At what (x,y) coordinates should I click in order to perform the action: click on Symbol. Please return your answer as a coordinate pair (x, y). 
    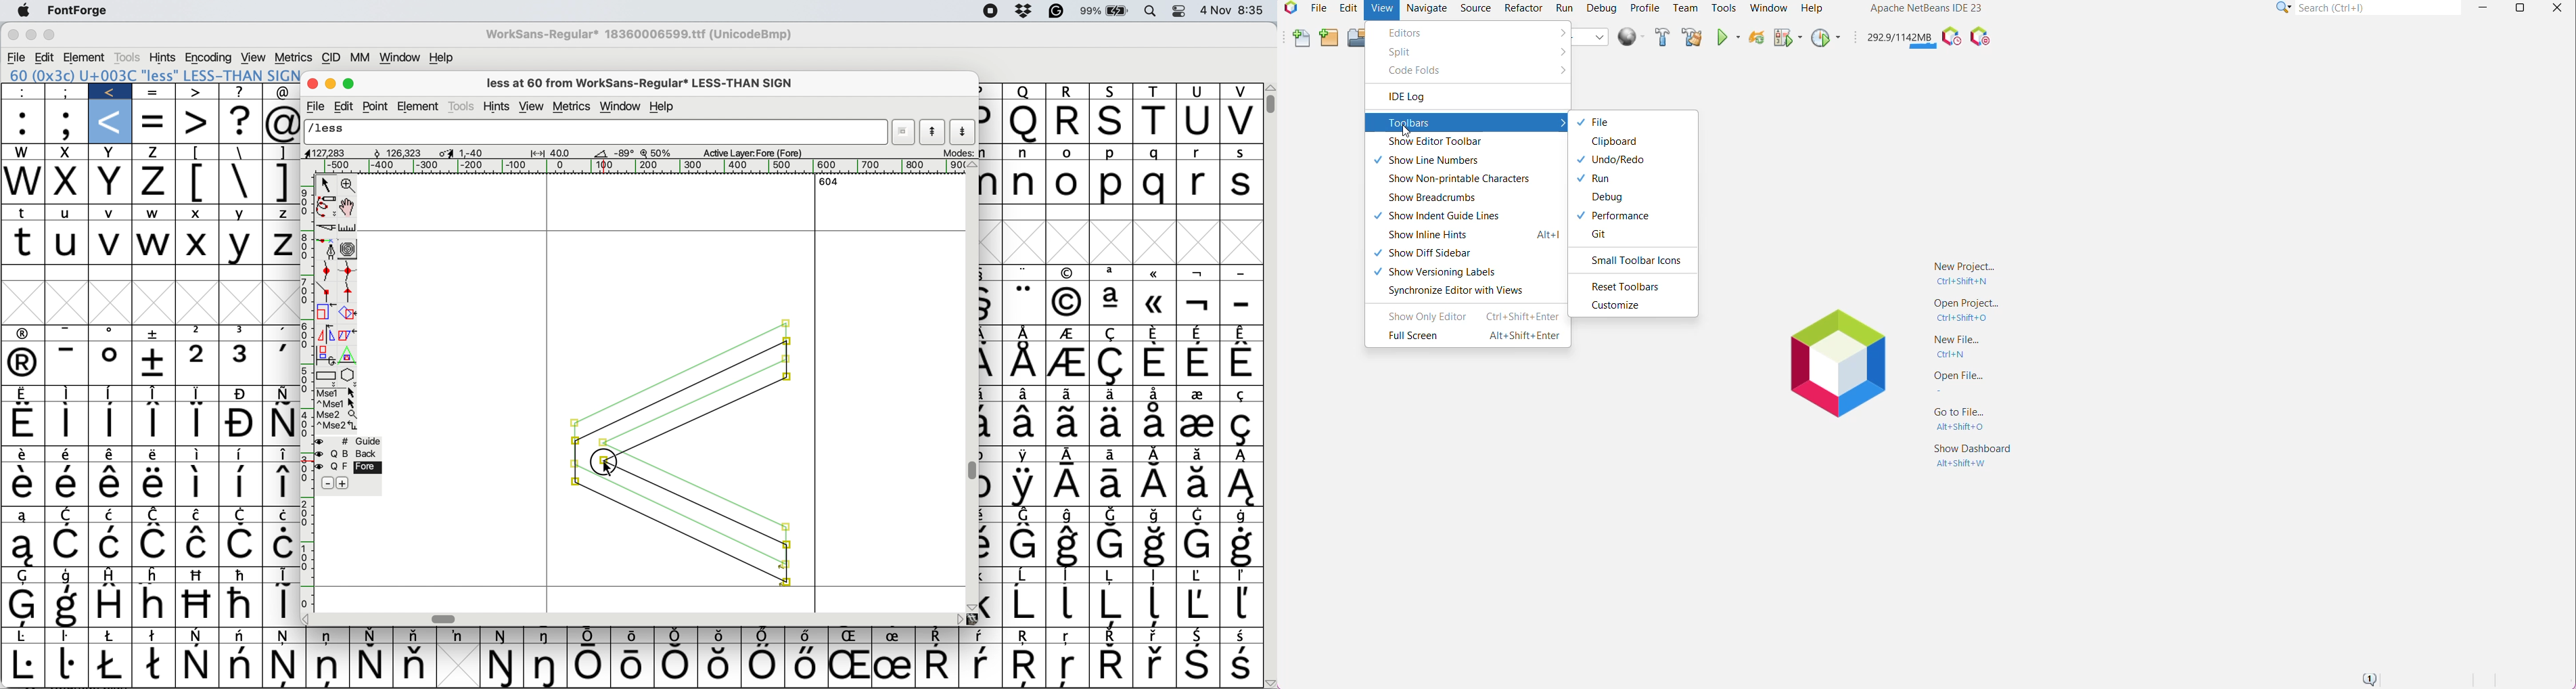
    Looking at the image, I should click on (1156, 485).